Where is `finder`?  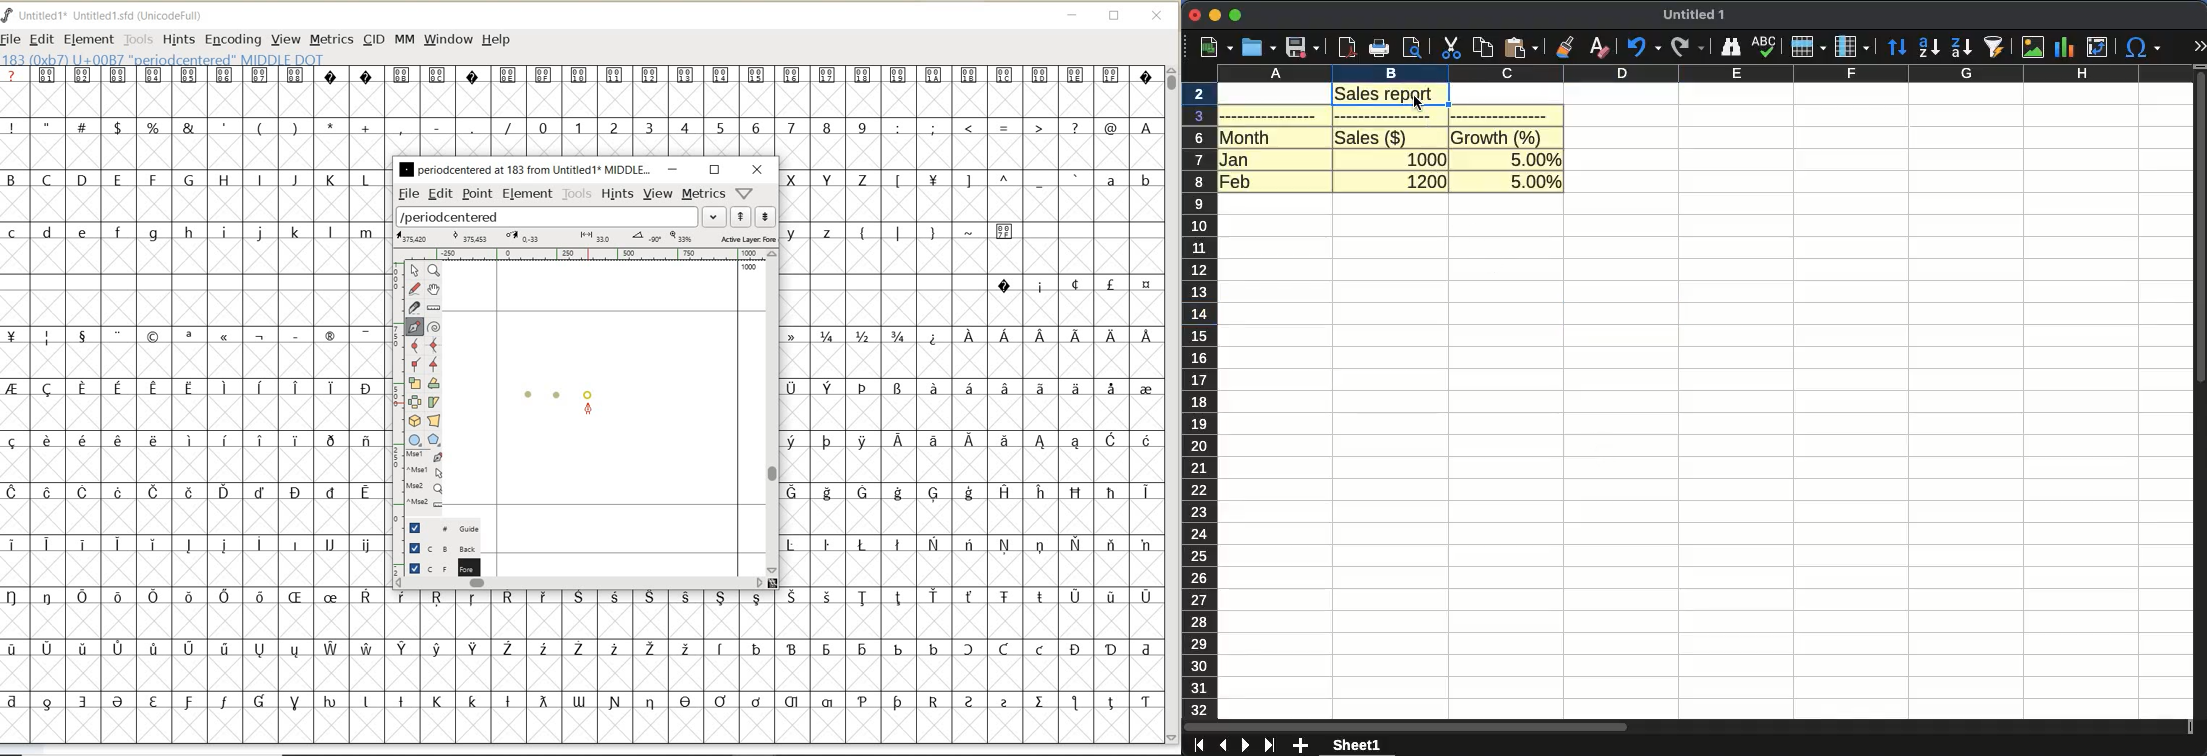
finder is located at coordinates (1729, 47).